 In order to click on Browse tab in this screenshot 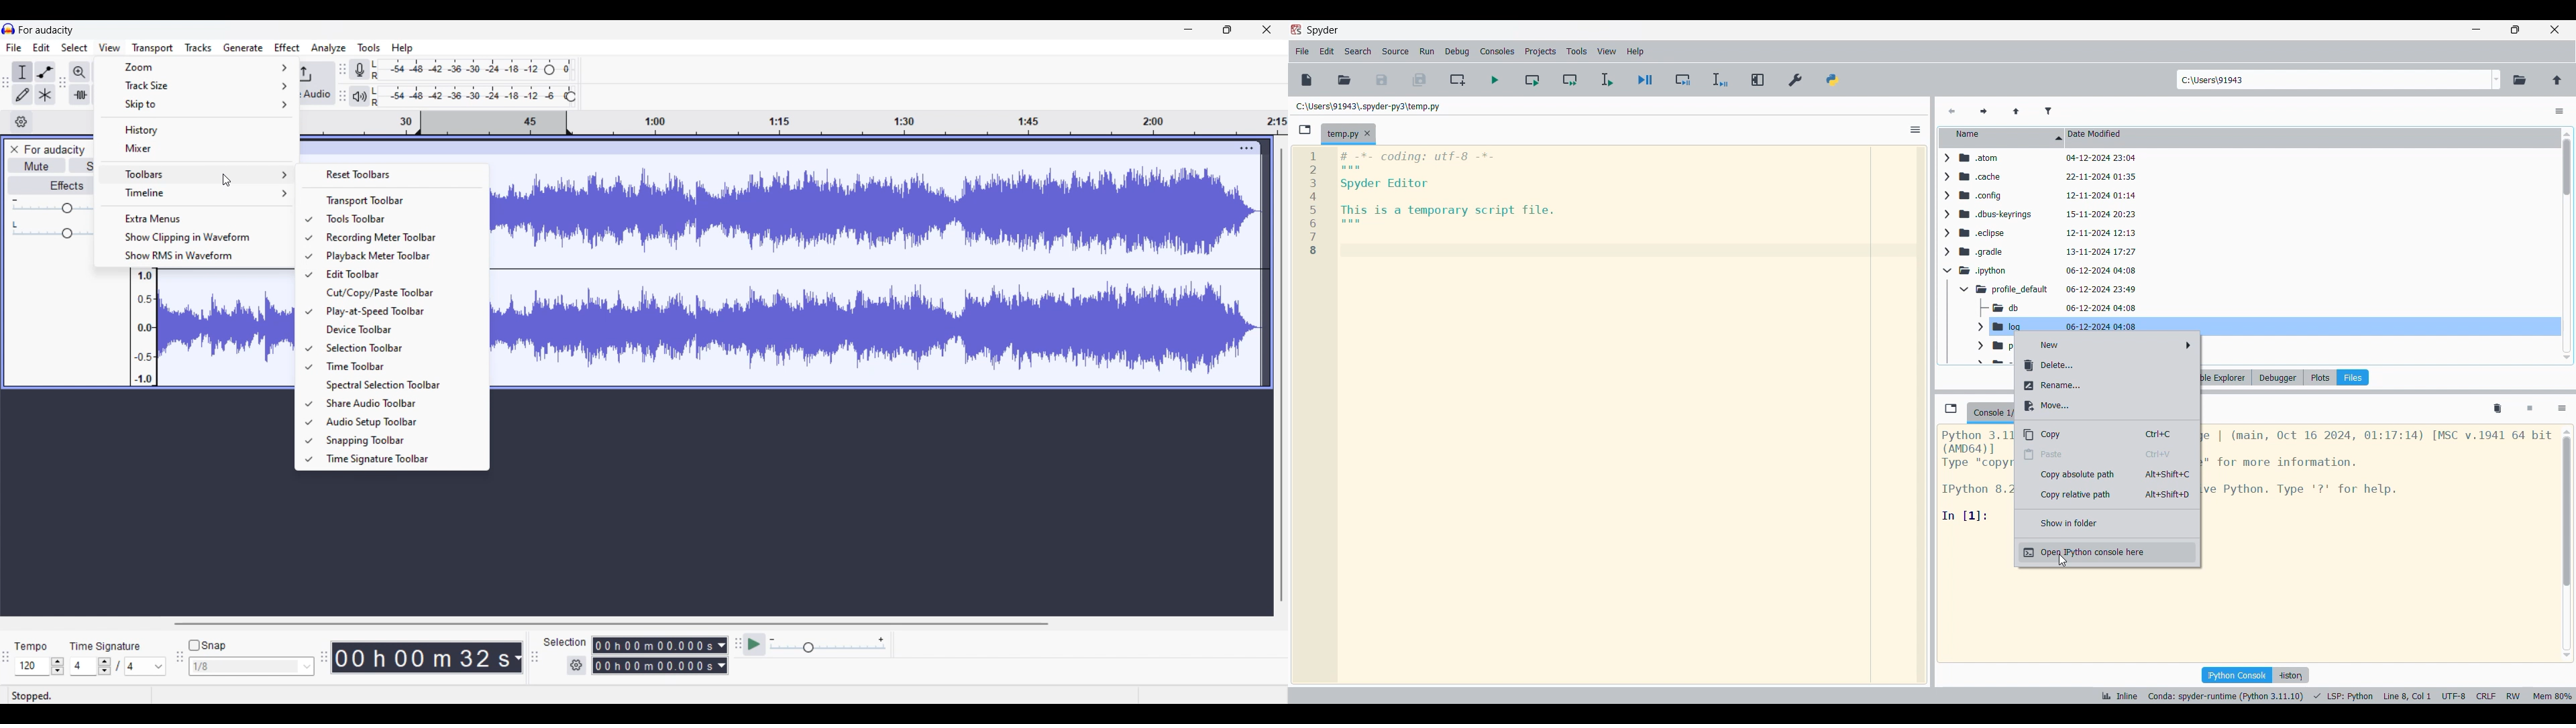, I will do `click(1305, 130)`.